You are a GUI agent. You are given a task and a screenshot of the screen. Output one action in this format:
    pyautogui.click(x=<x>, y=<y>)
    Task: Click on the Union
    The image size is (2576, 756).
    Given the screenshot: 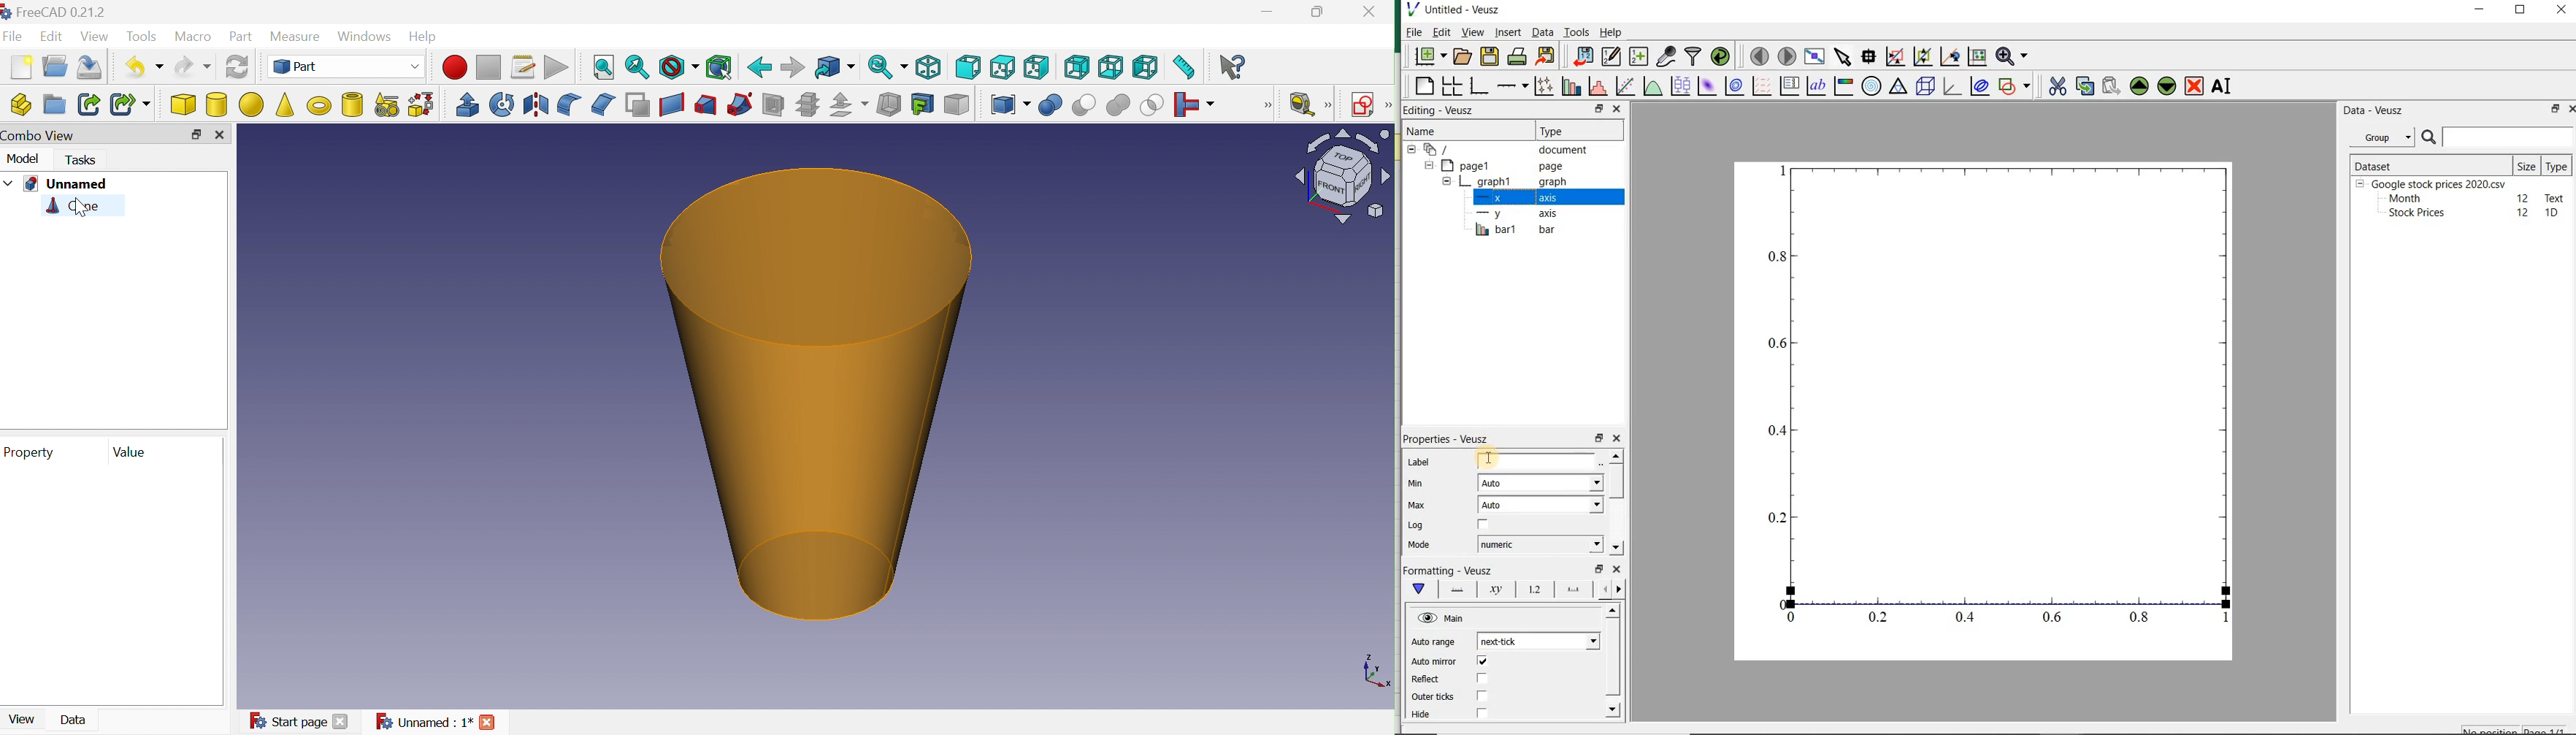 What is the action you would take?
    pyautogui.click(x=1118, y=107)
    